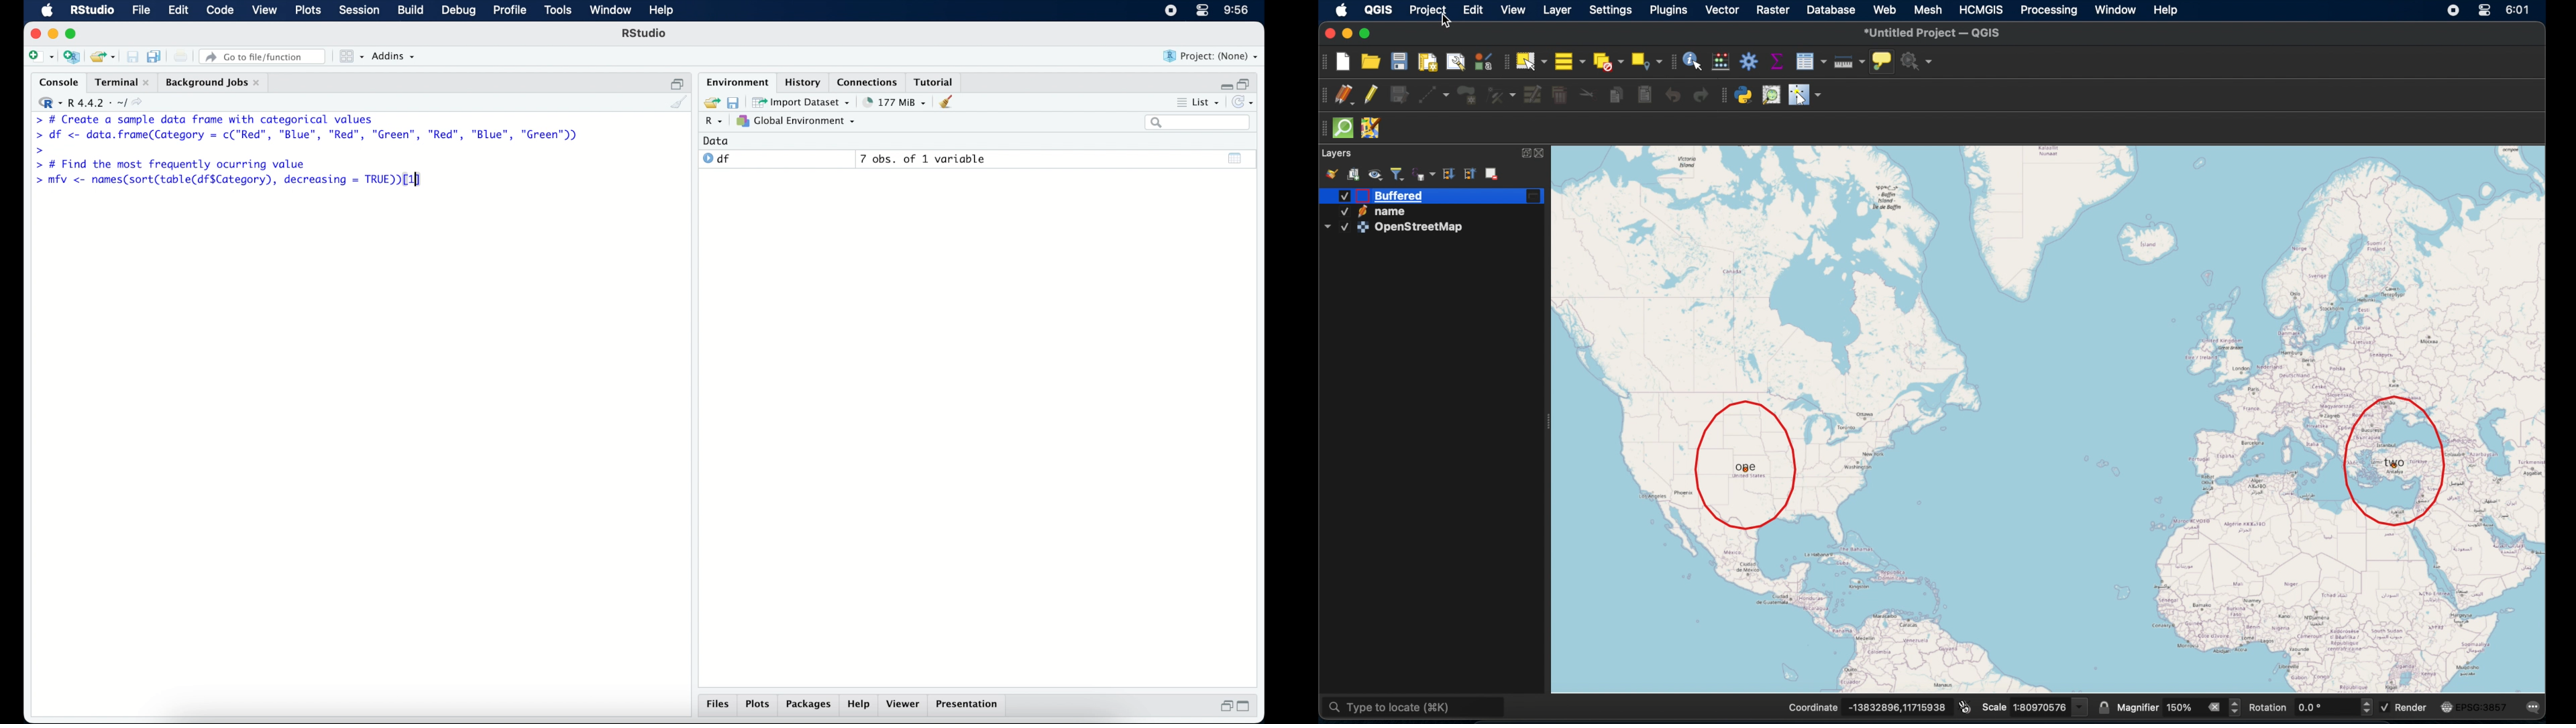 The height and width of the screenshot is (728, 2576). I want to click on restore down, so click(1224, 706).